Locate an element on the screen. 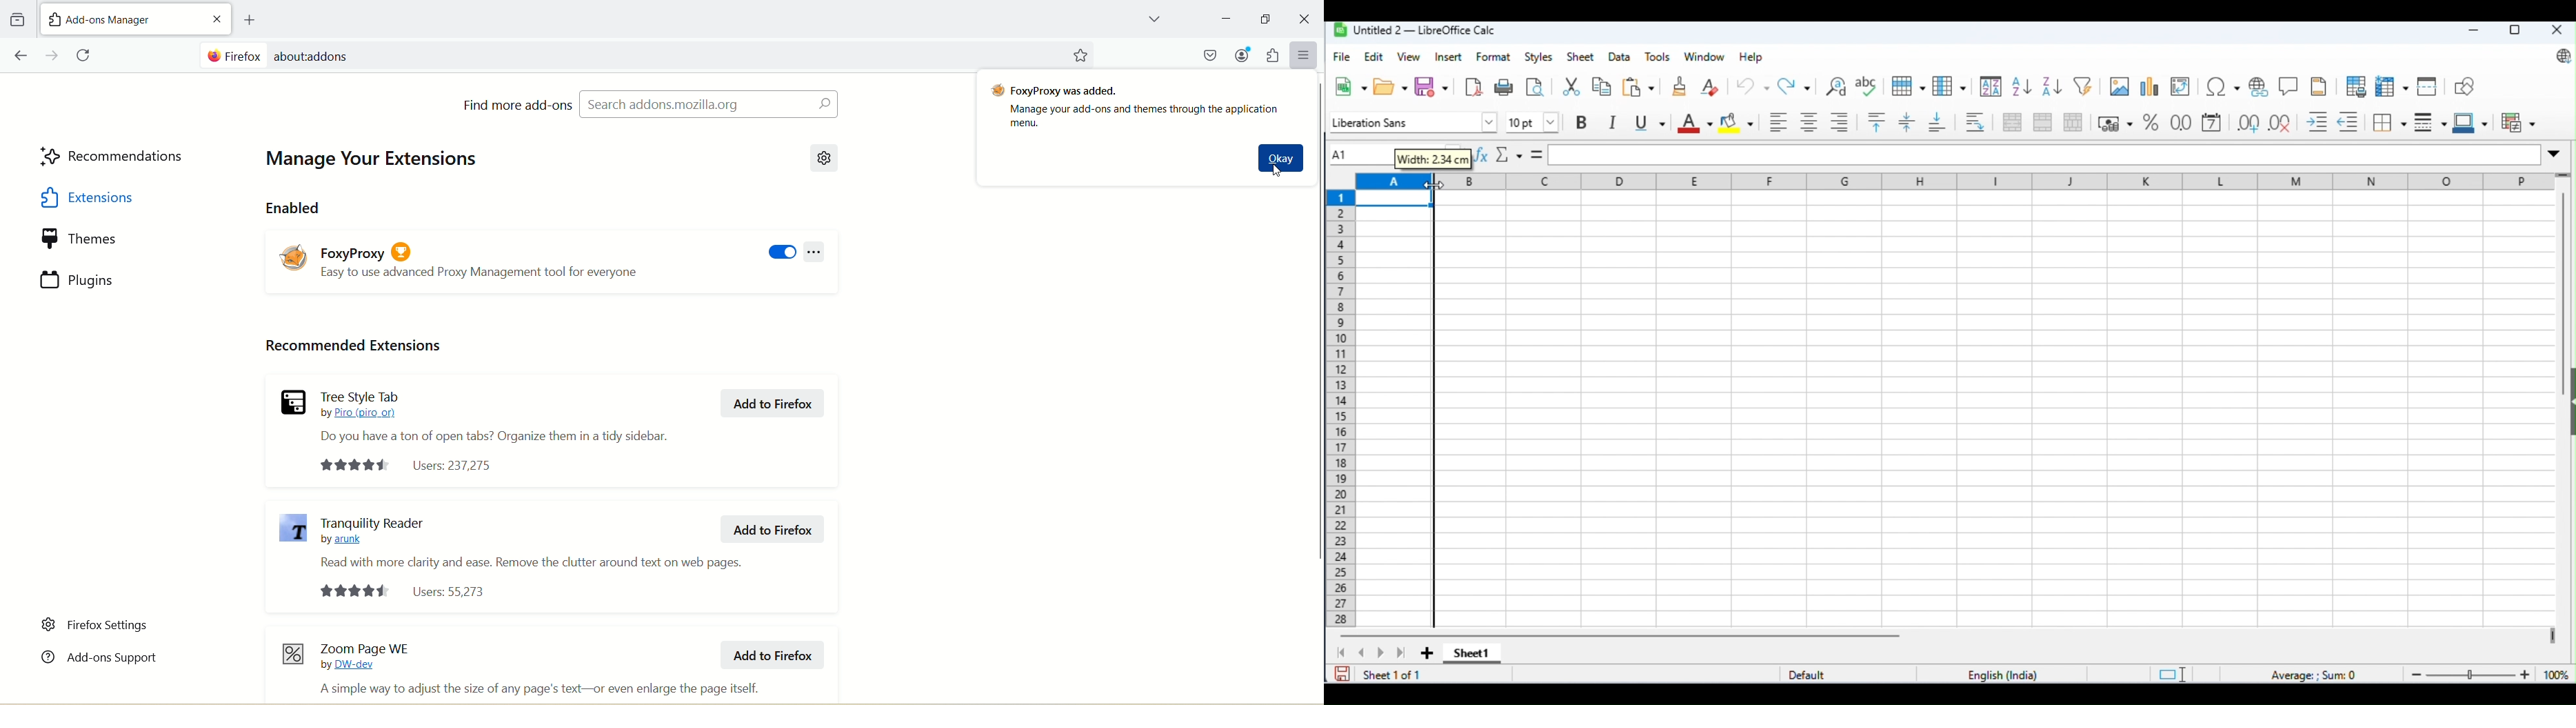 This screenshot has width=2576, height=728. close is located at coordinates (2556, 30).